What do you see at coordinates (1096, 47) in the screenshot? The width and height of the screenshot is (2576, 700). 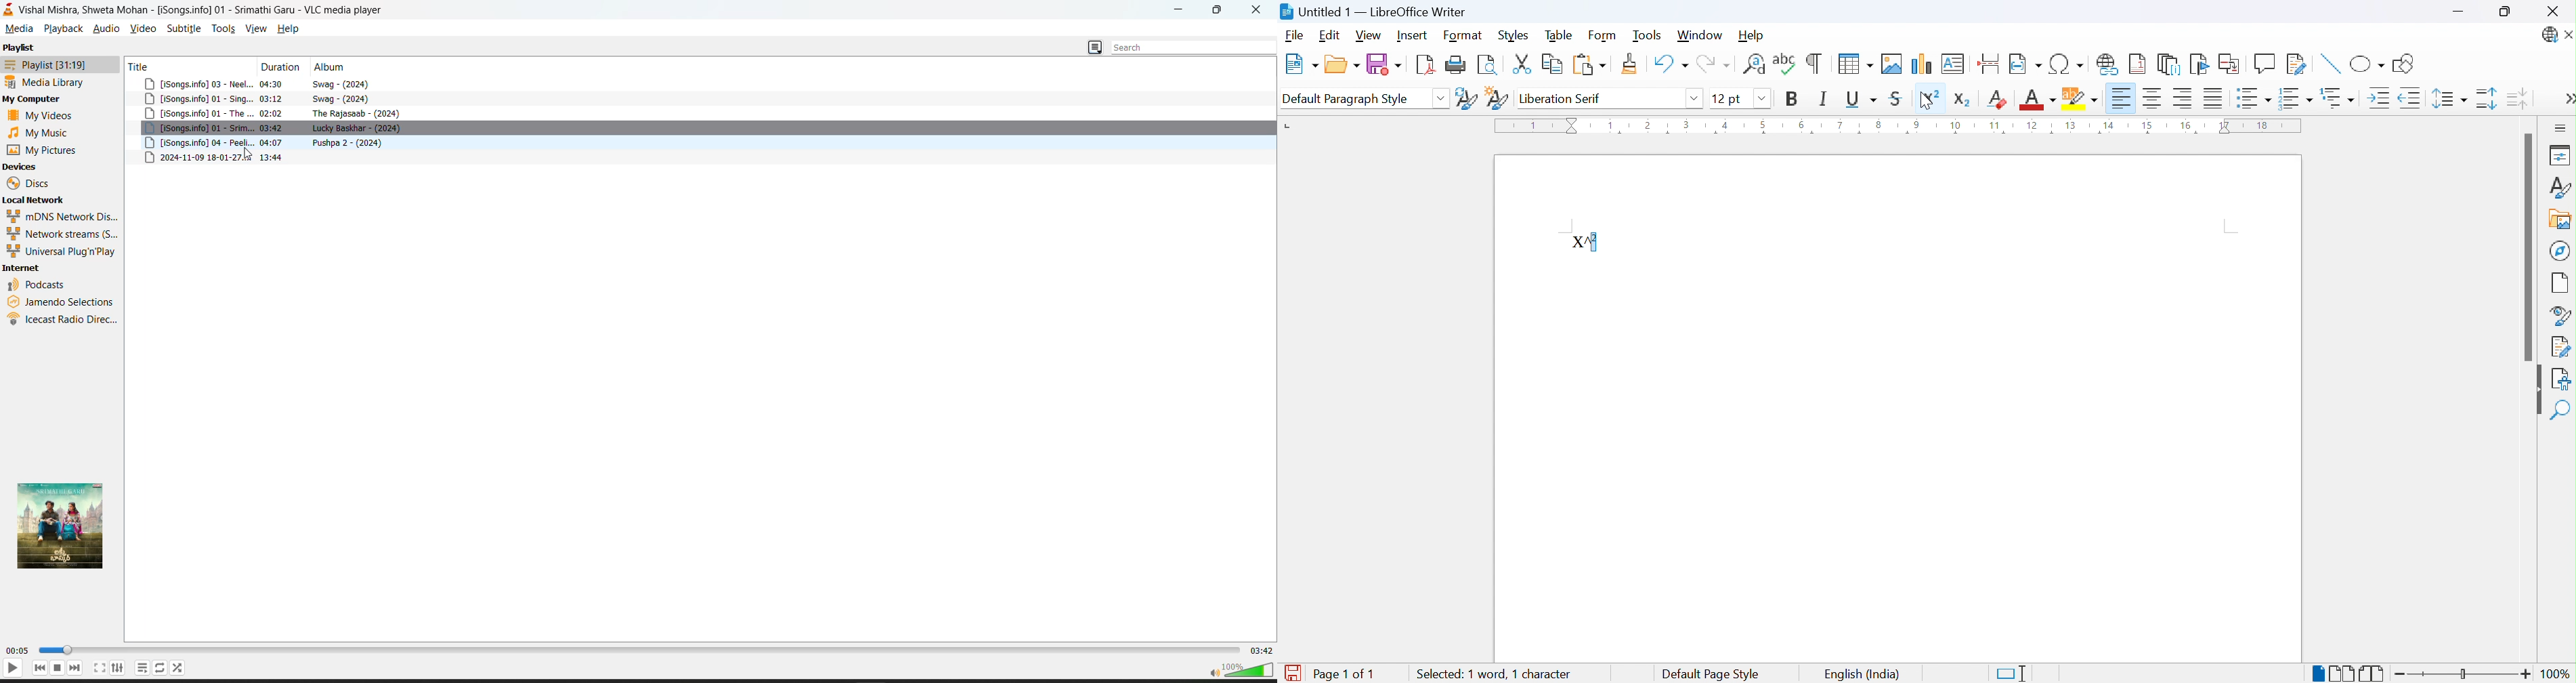 I see `change playlist view` at bounding box center [1096, 47].